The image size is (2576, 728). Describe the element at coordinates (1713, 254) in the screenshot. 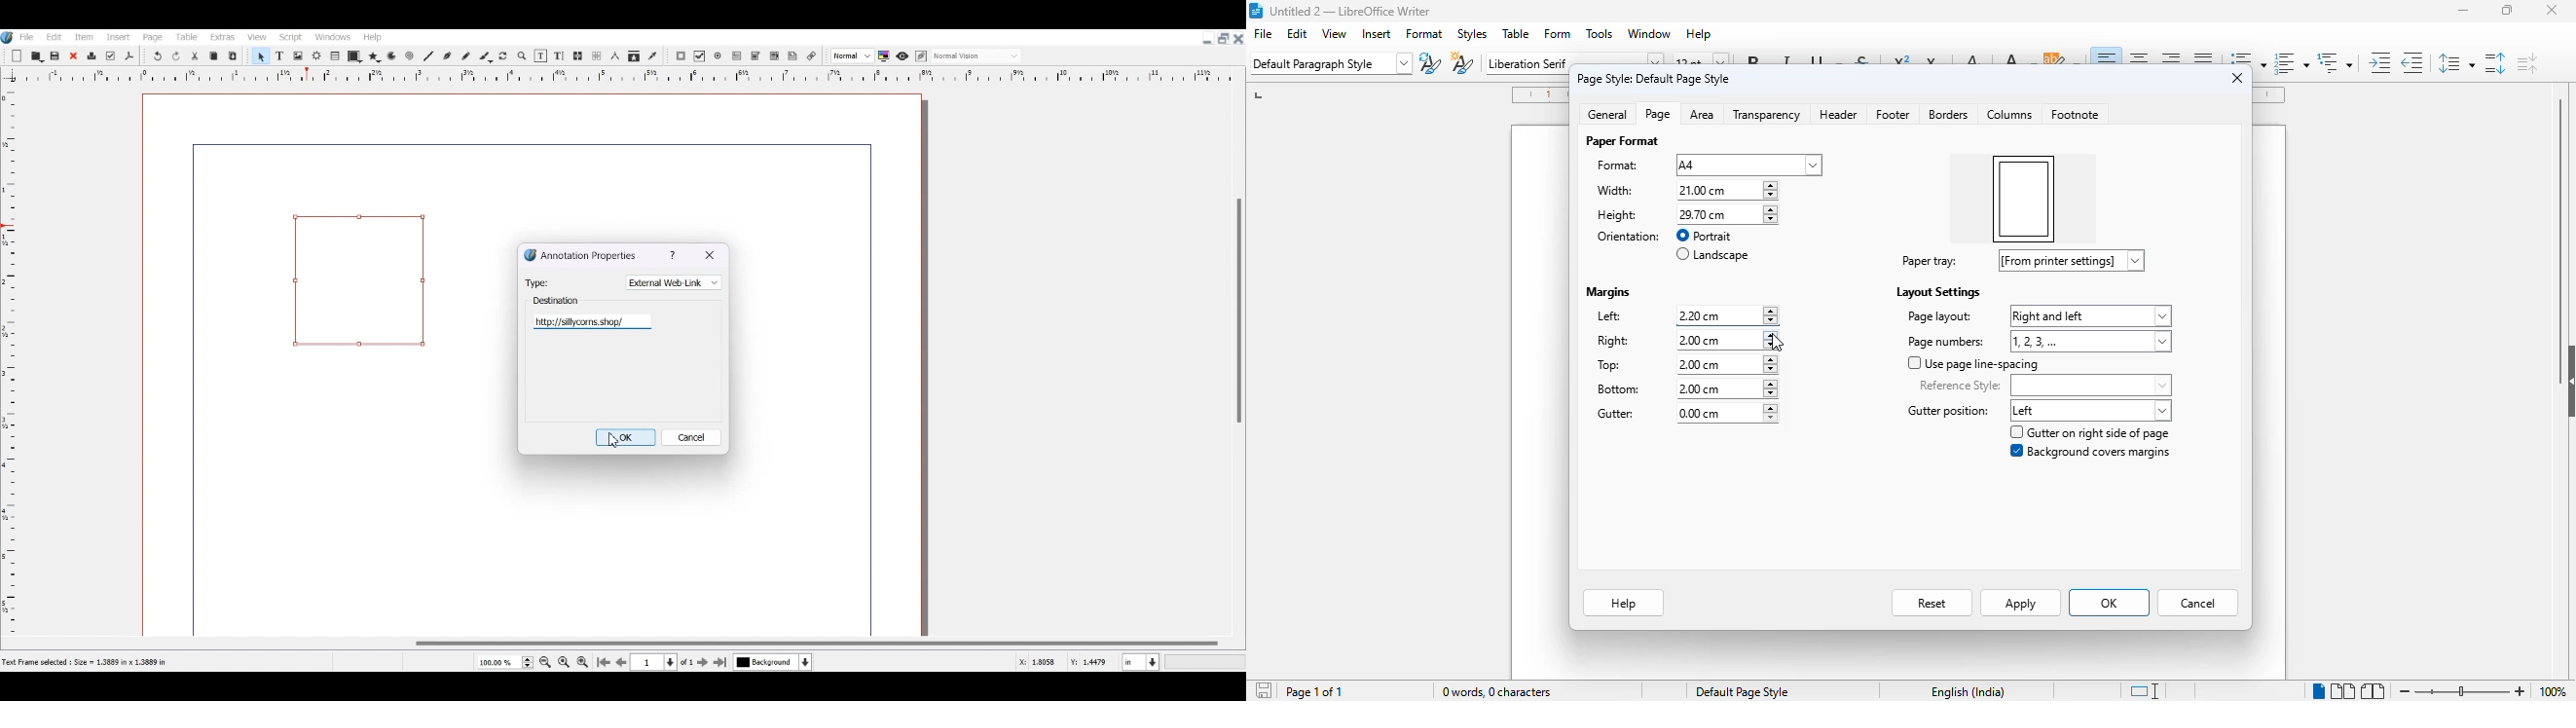

I see `landscape` at that location.